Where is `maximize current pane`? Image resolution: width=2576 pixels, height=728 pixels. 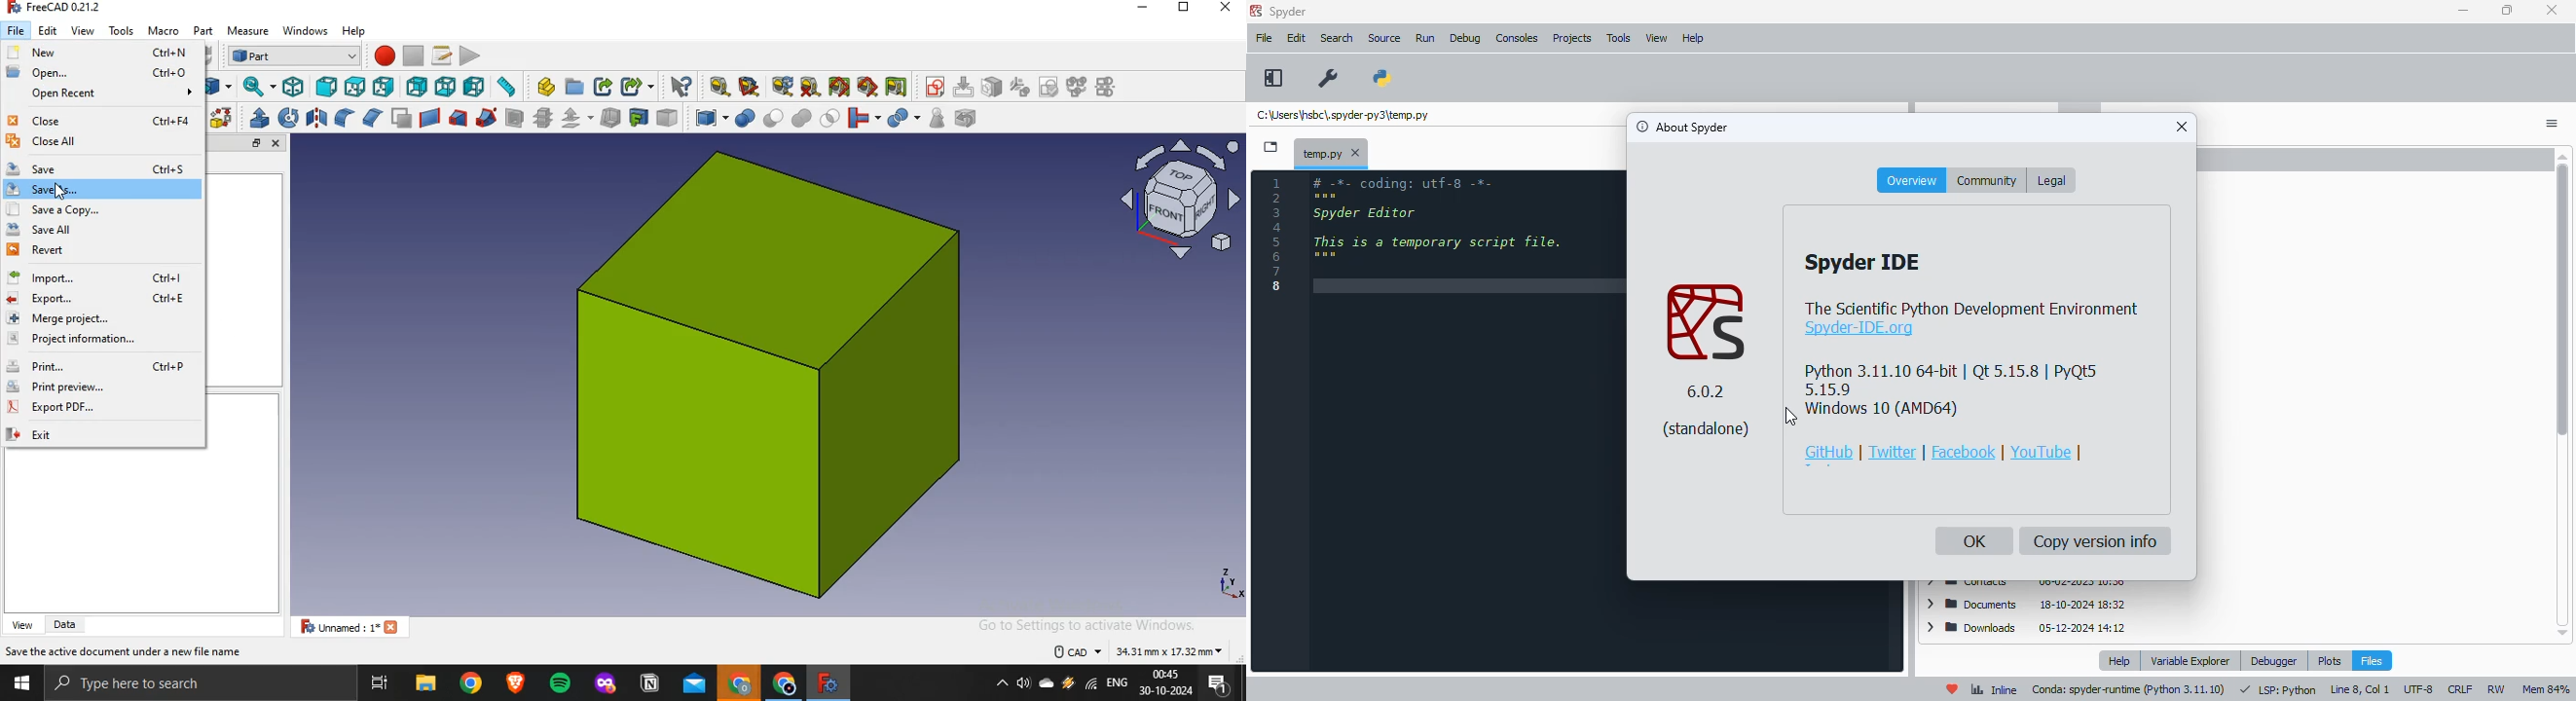 maximize current pane is located at coordinates (1272, 78).